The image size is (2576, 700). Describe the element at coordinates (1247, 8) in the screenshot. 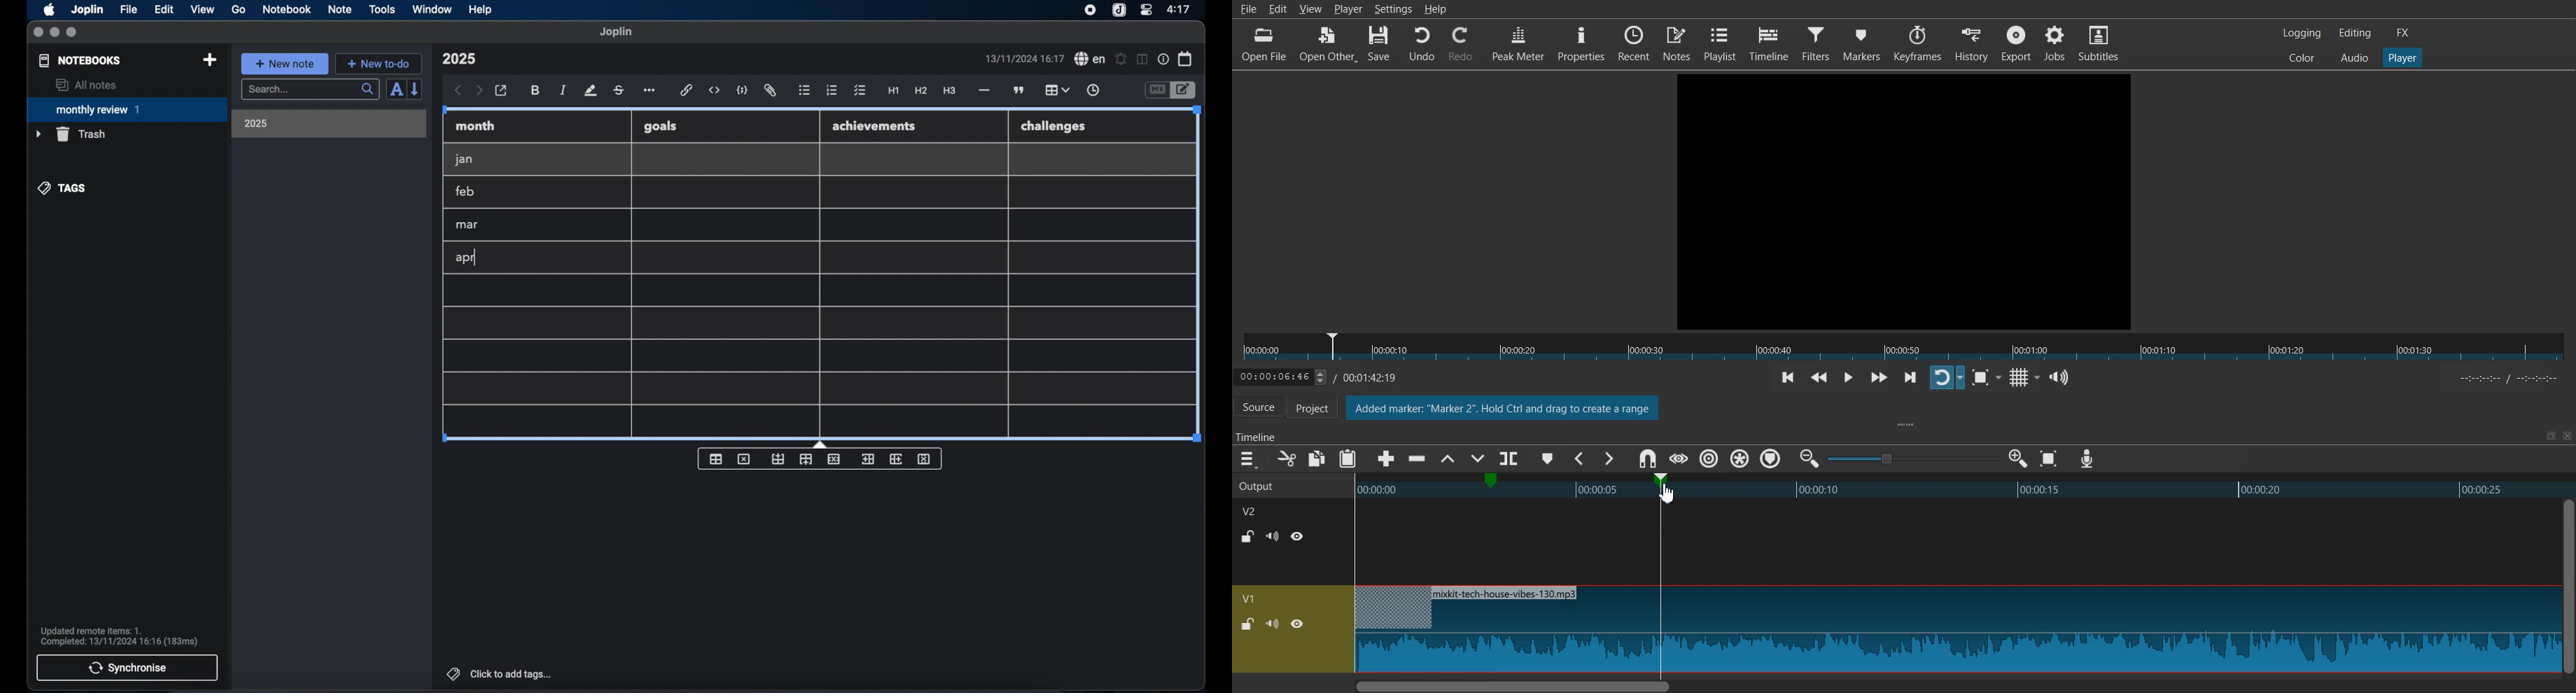

I see `File` at that location.